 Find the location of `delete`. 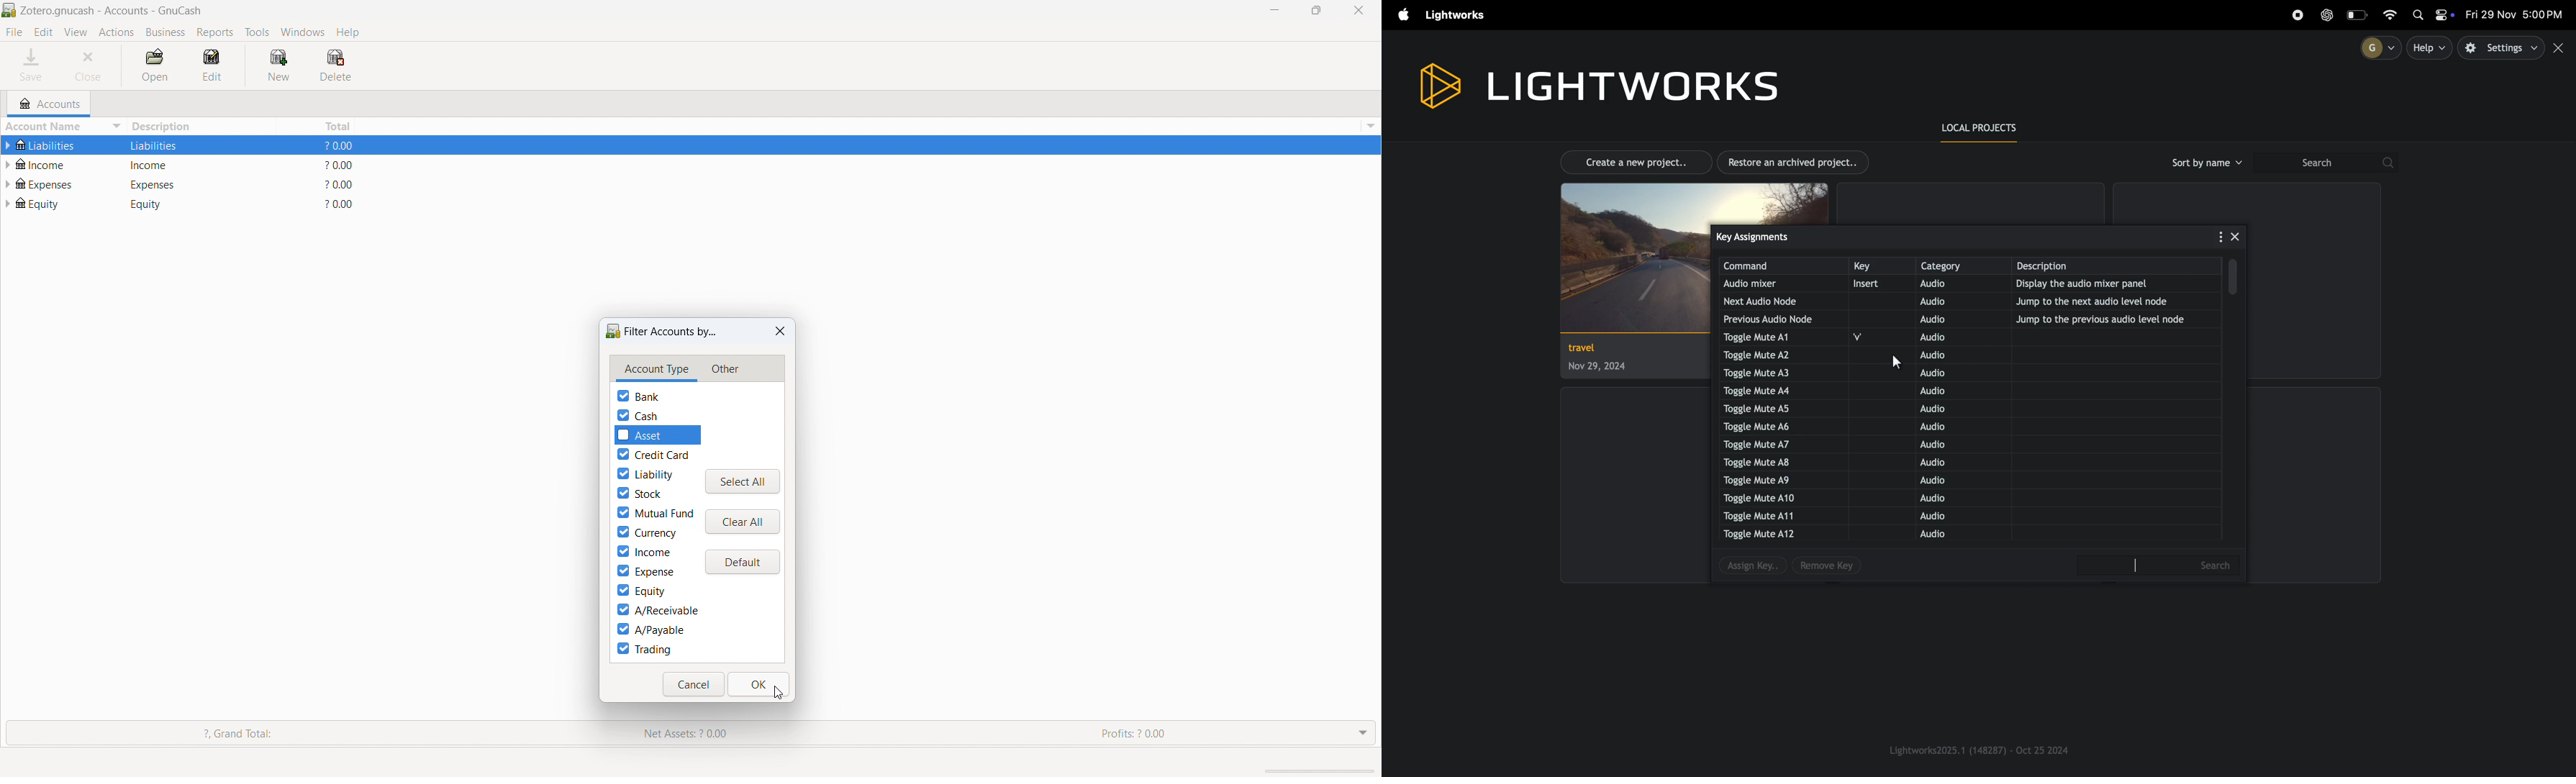

delete is located at coordinates (335, 65).